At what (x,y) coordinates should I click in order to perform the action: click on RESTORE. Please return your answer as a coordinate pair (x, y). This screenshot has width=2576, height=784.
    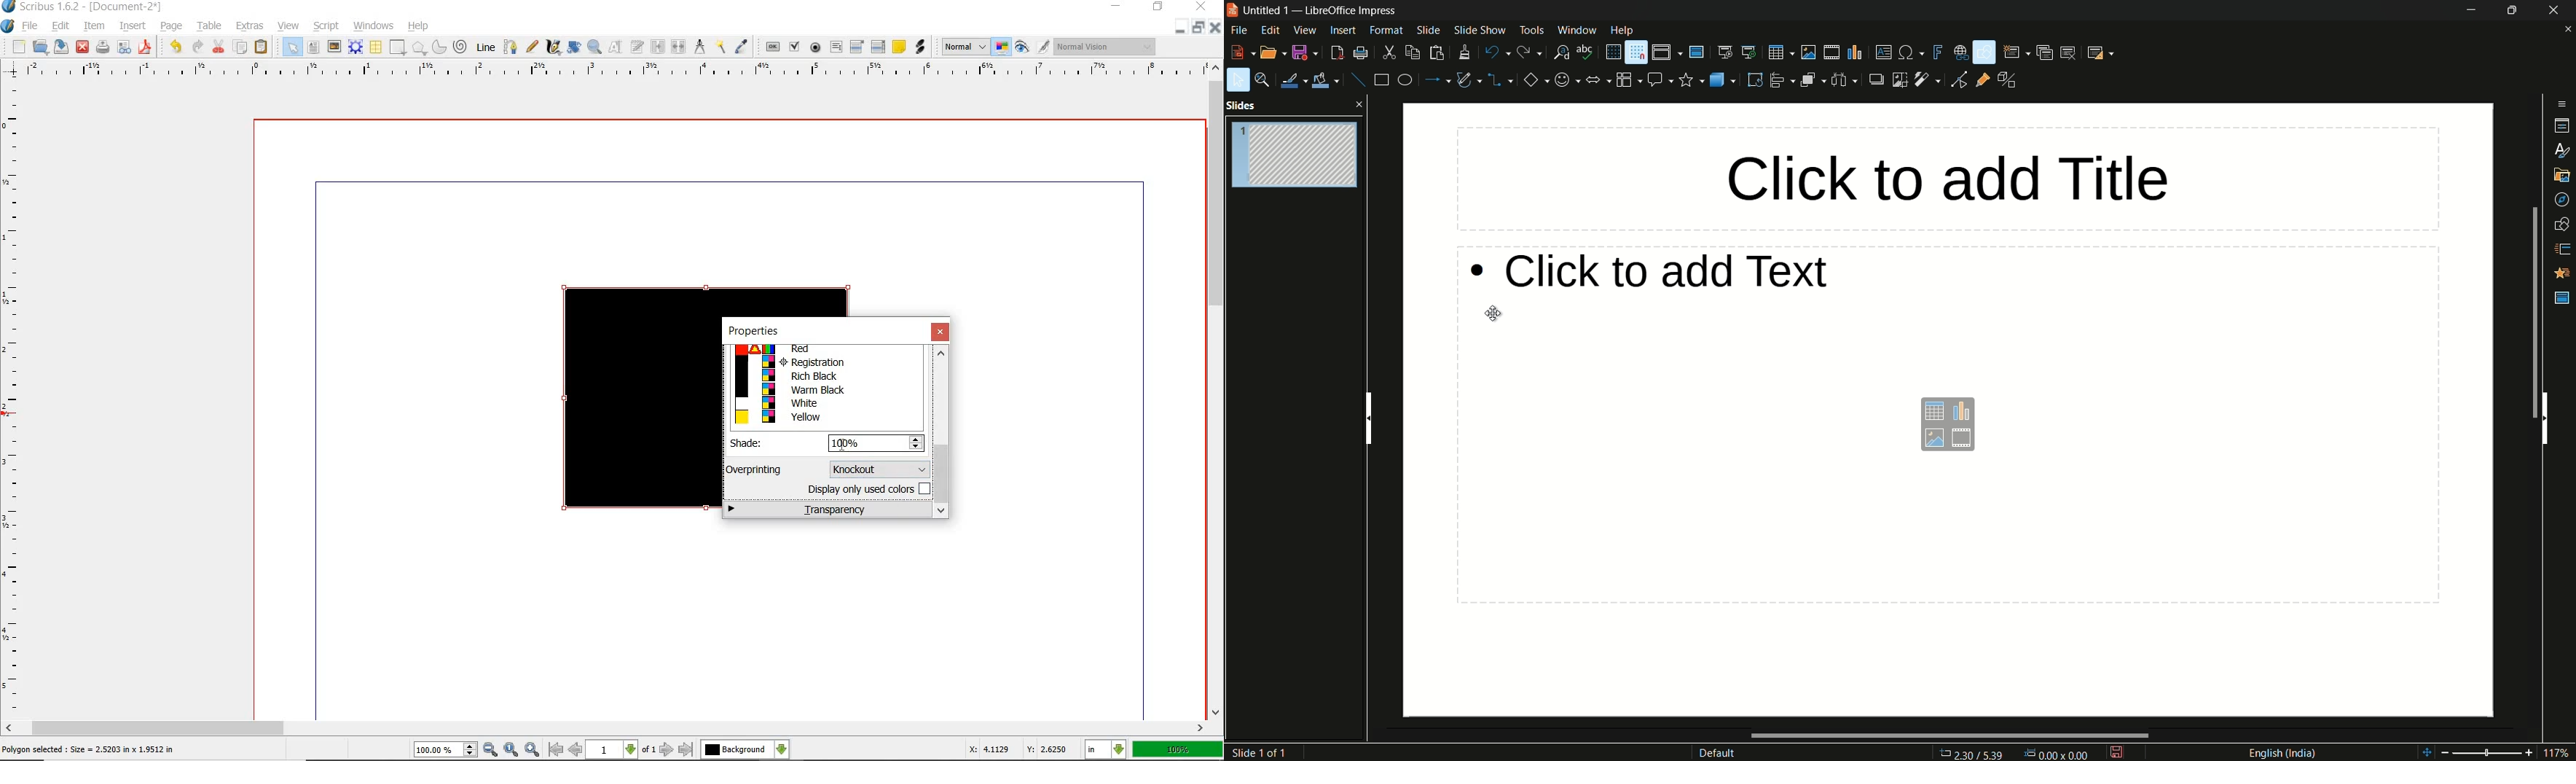
    Looking at the image, I should click on (1195, 30).